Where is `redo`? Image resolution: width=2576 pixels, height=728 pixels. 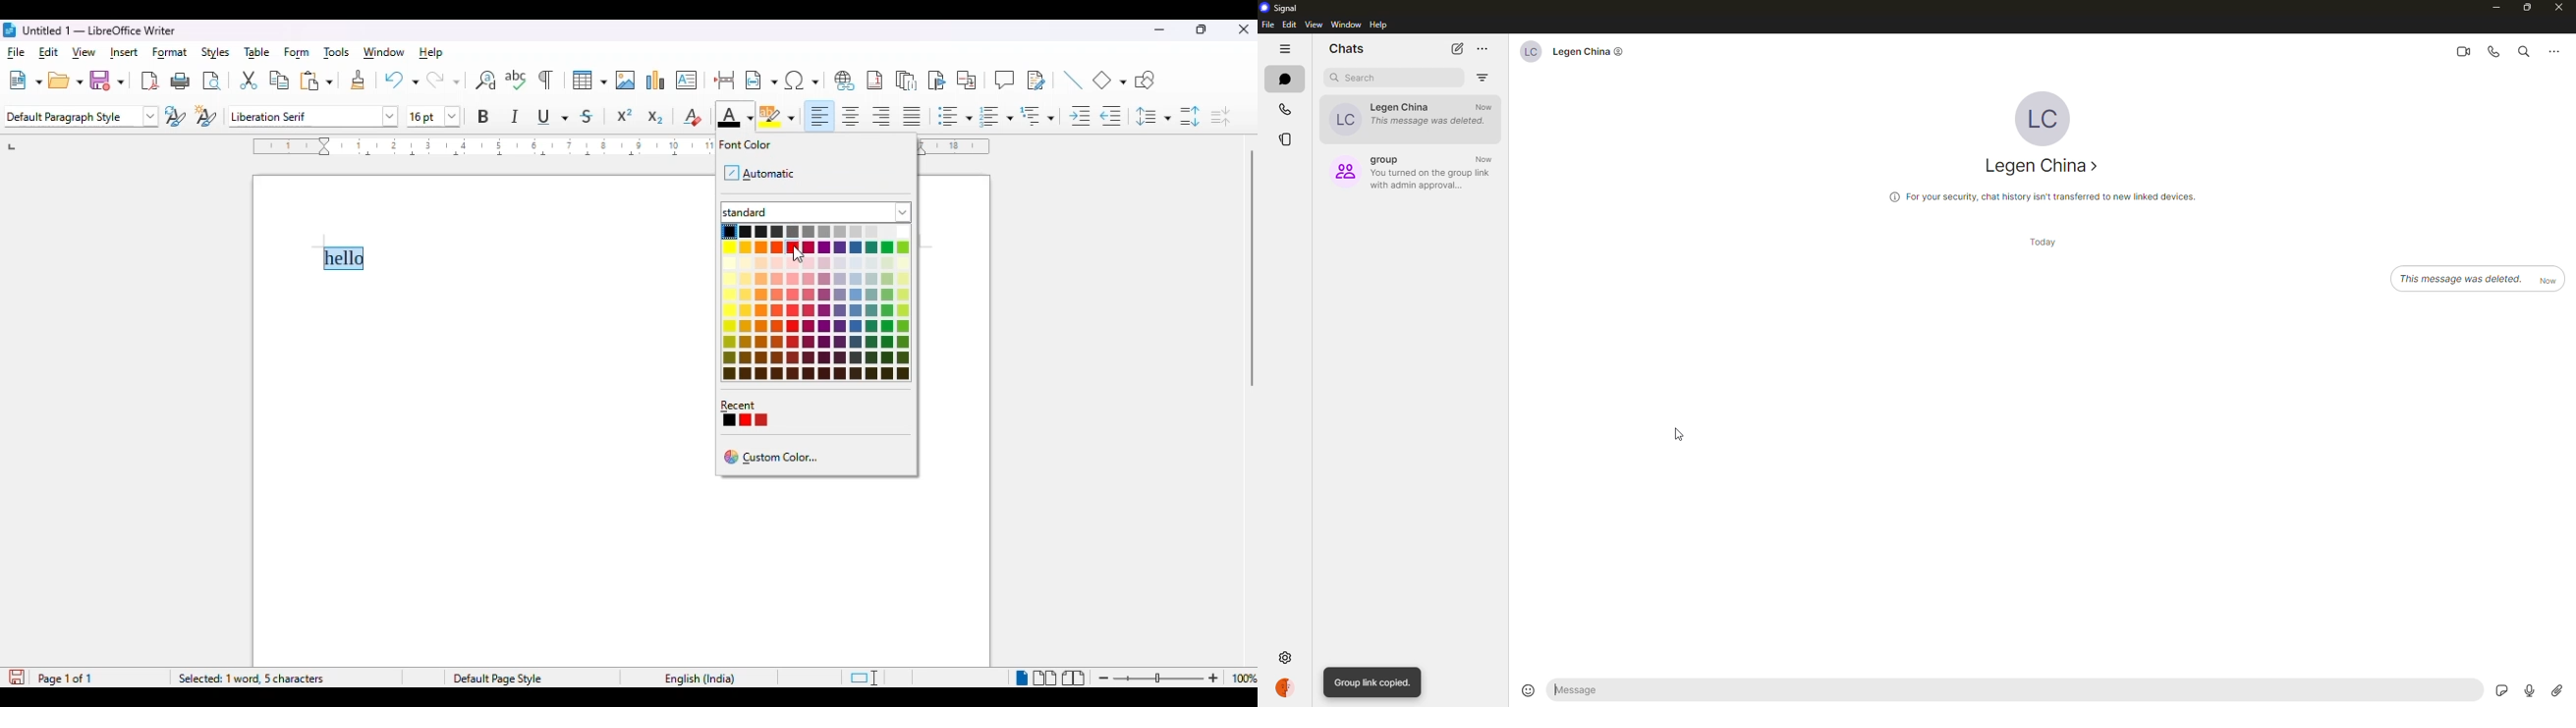
redo is located at coordinates (442, 80).